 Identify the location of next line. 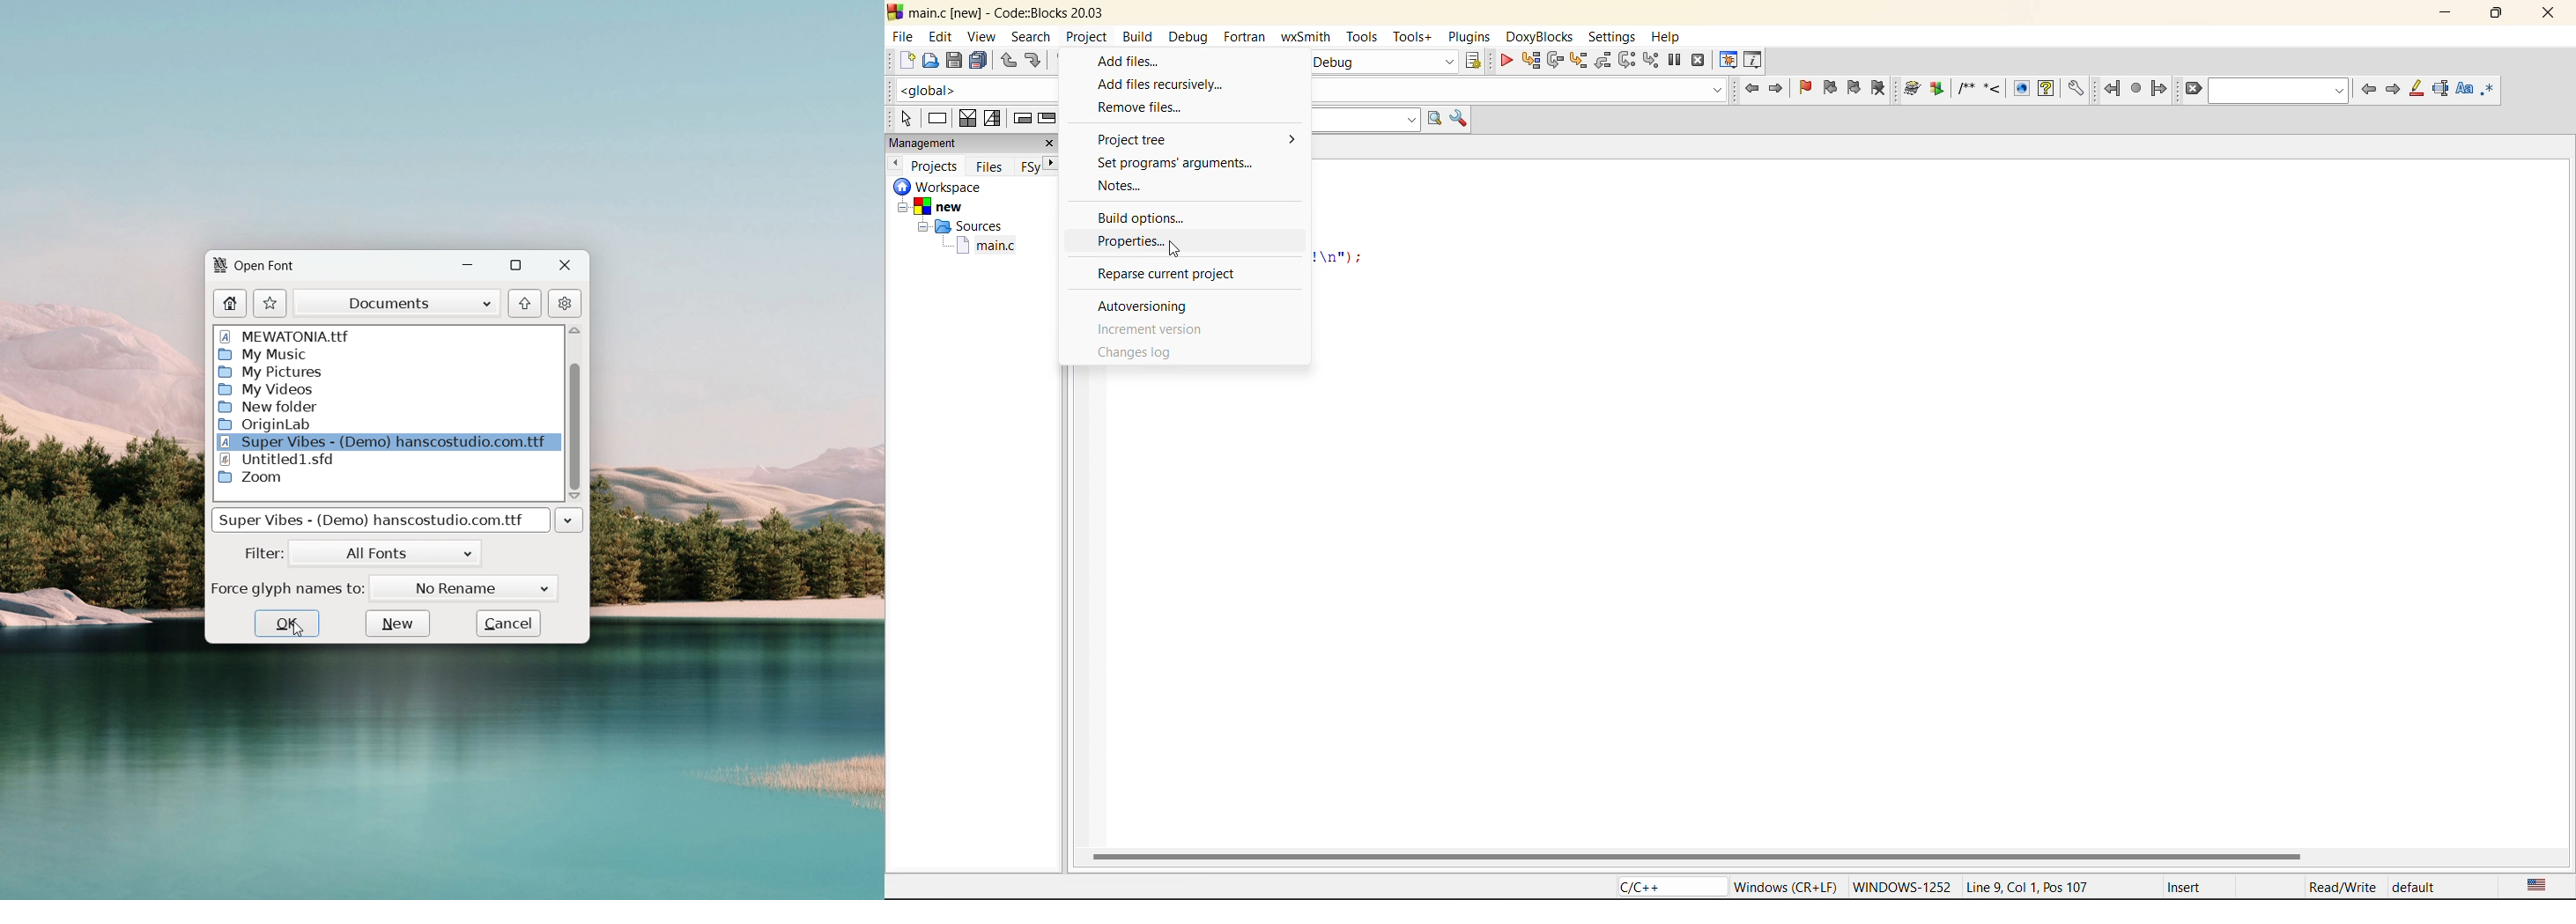
(1557, 63).